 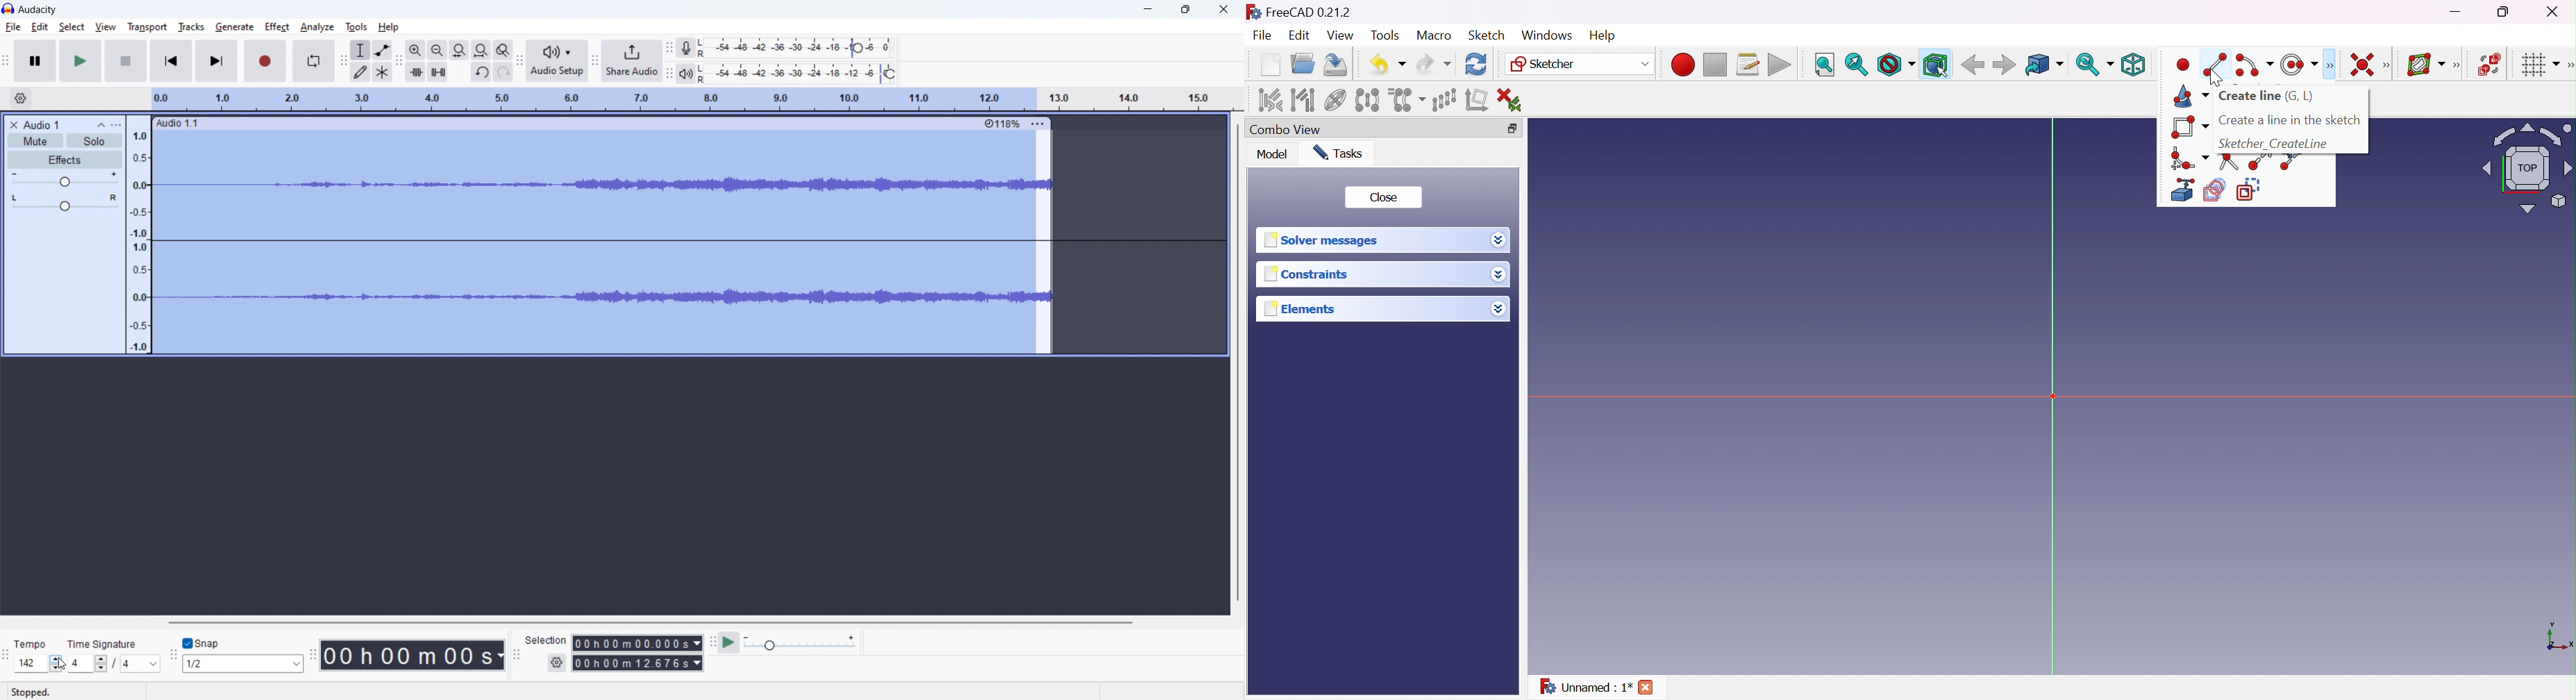 What do you see at coordinates (437, 51) in the screenshot?
I see `zoom out` at bounding box center [437, 51].